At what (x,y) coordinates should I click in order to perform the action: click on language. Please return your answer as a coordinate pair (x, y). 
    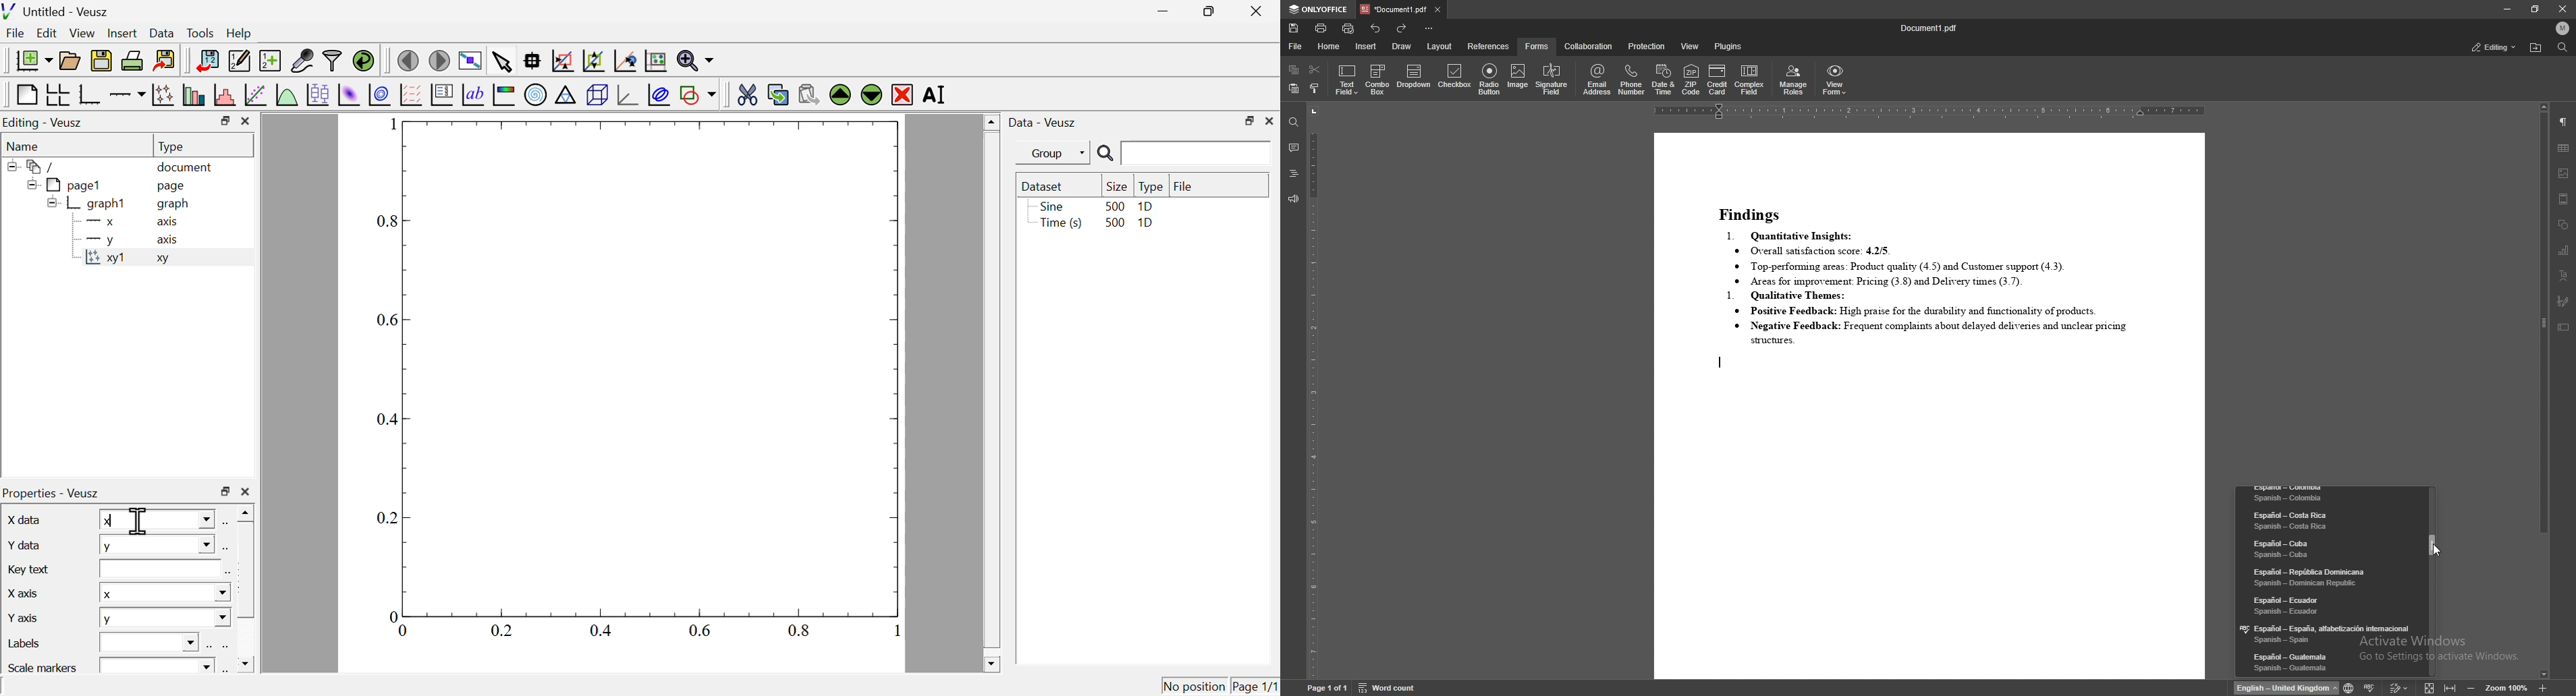
    Looking at the image, I should click on (2329, 633).